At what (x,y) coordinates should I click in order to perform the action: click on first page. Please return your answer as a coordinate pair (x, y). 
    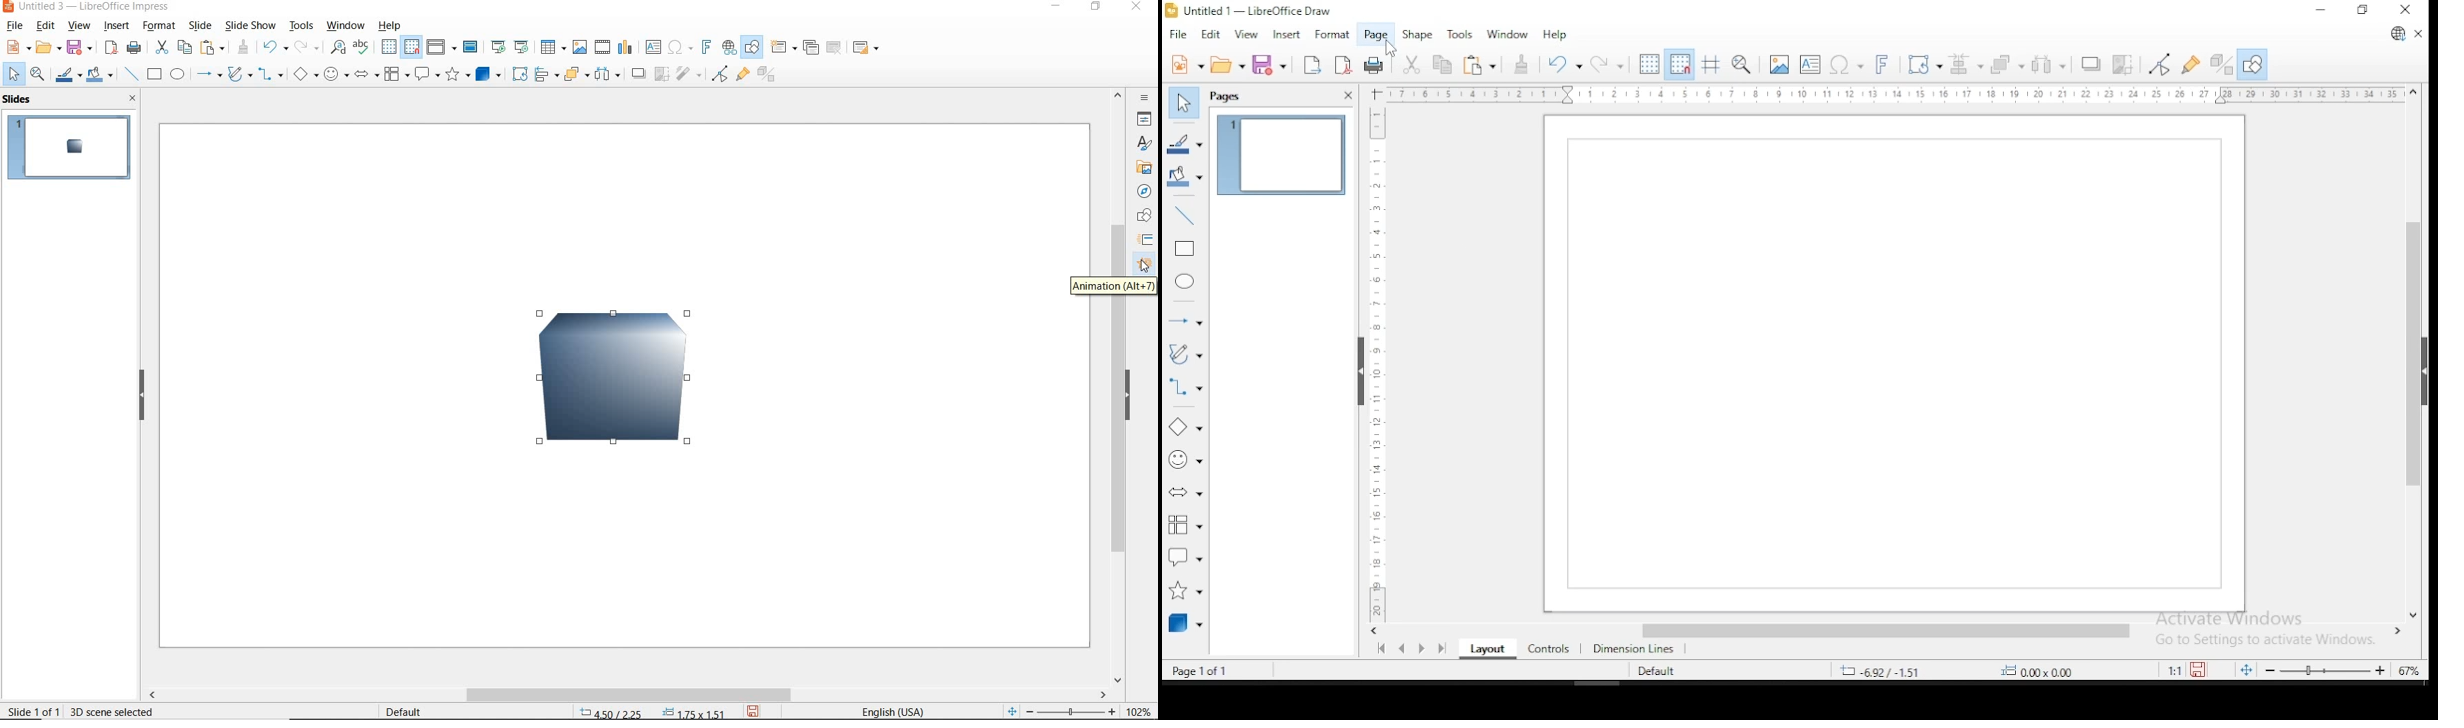
    Looking at the image, I should click on (1381, 649).